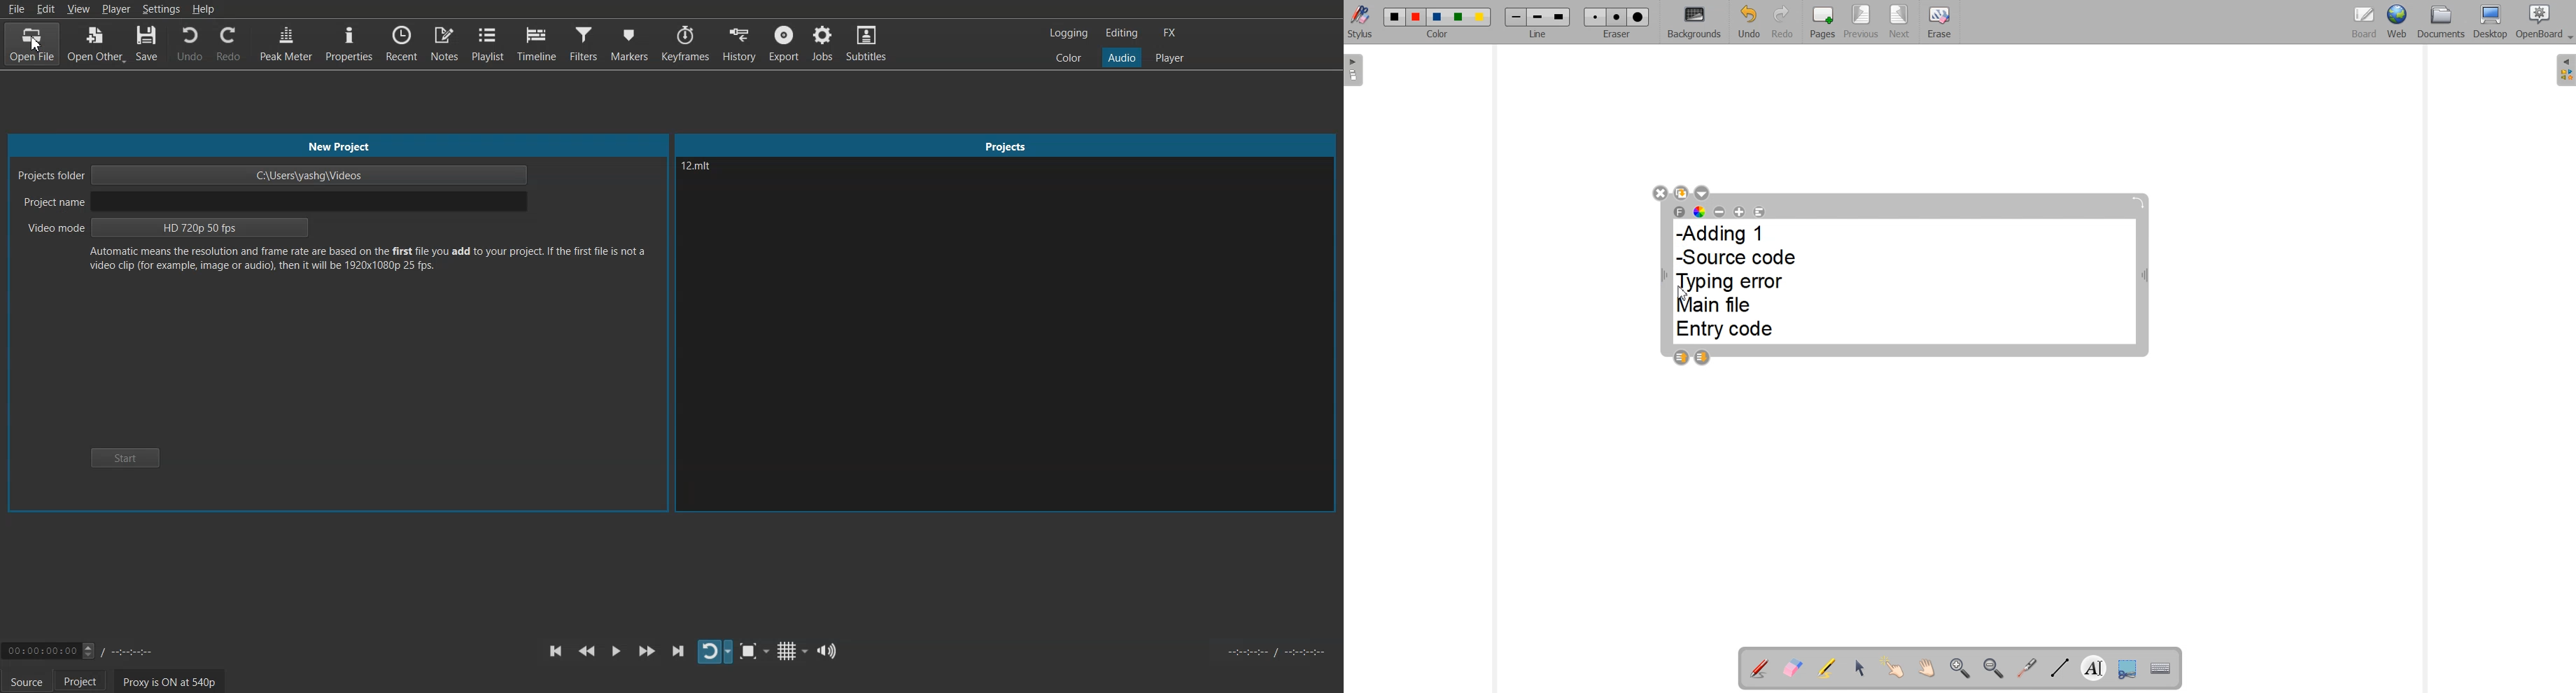 This screenshot has height=700, width=2576. I want to click on Erase annotation, so click(1793, 667).